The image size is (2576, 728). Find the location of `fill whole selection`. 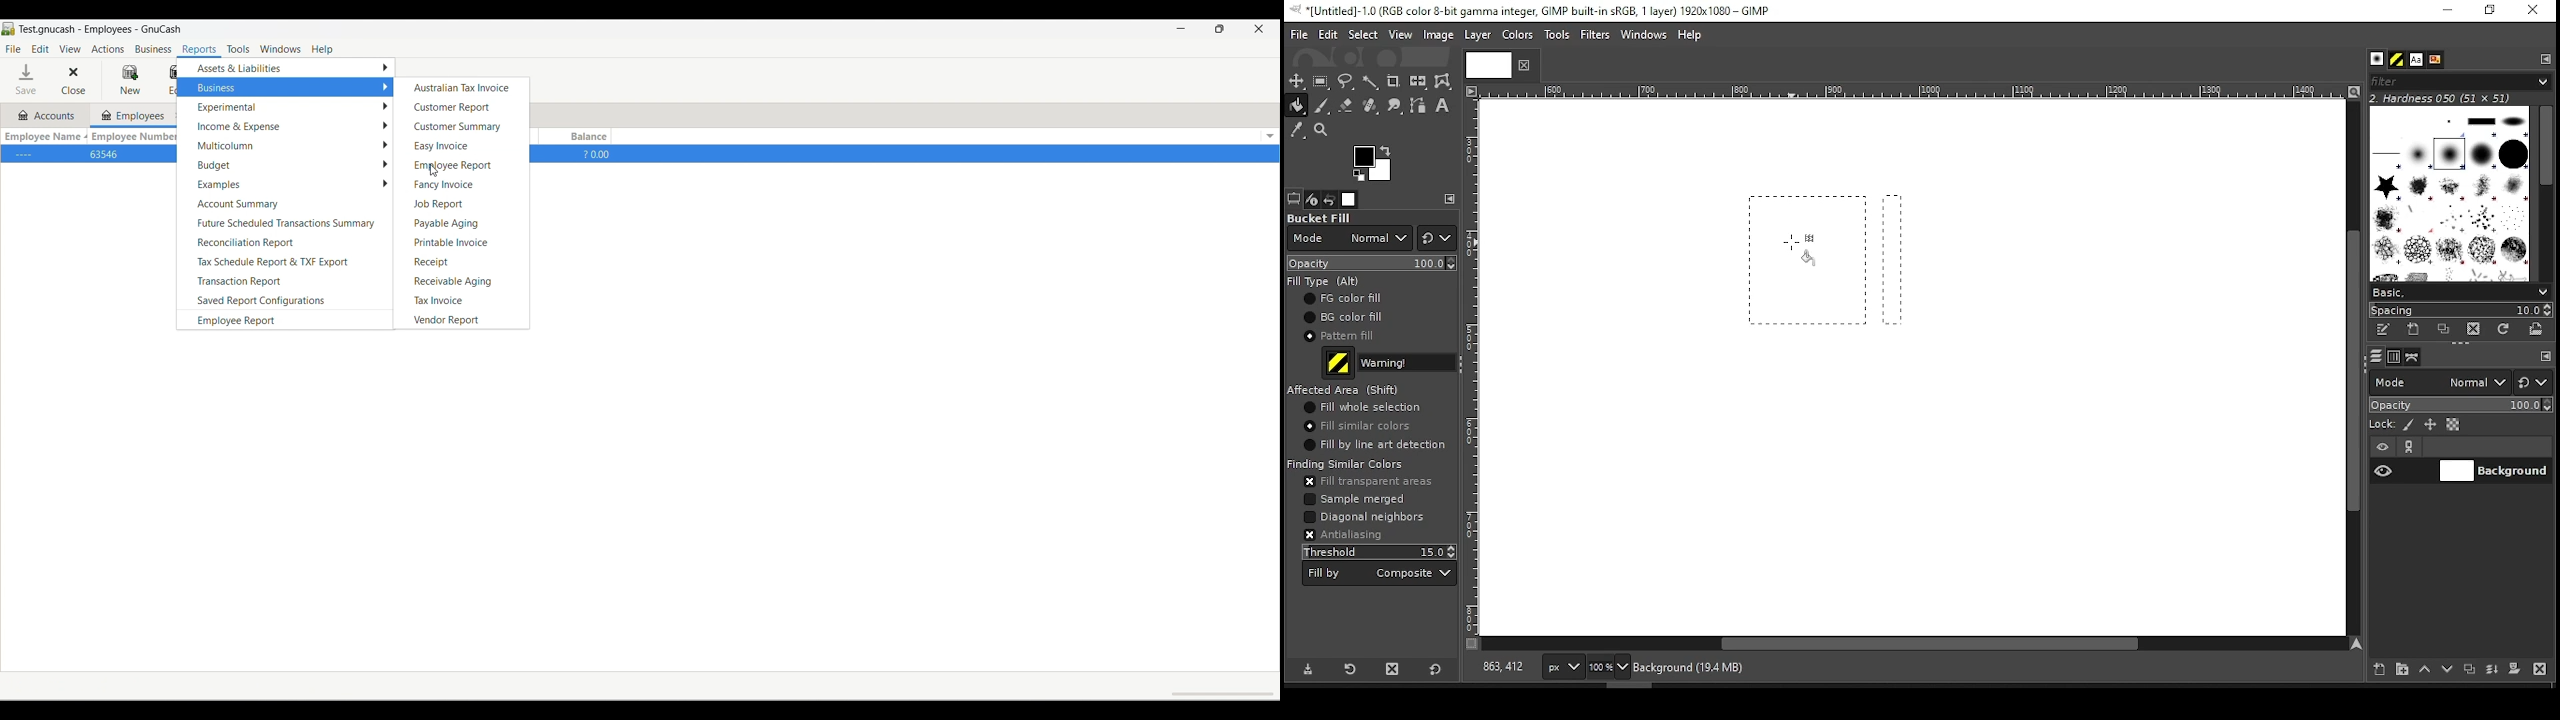

fill whole selection is located at coordinates (1364, 408).